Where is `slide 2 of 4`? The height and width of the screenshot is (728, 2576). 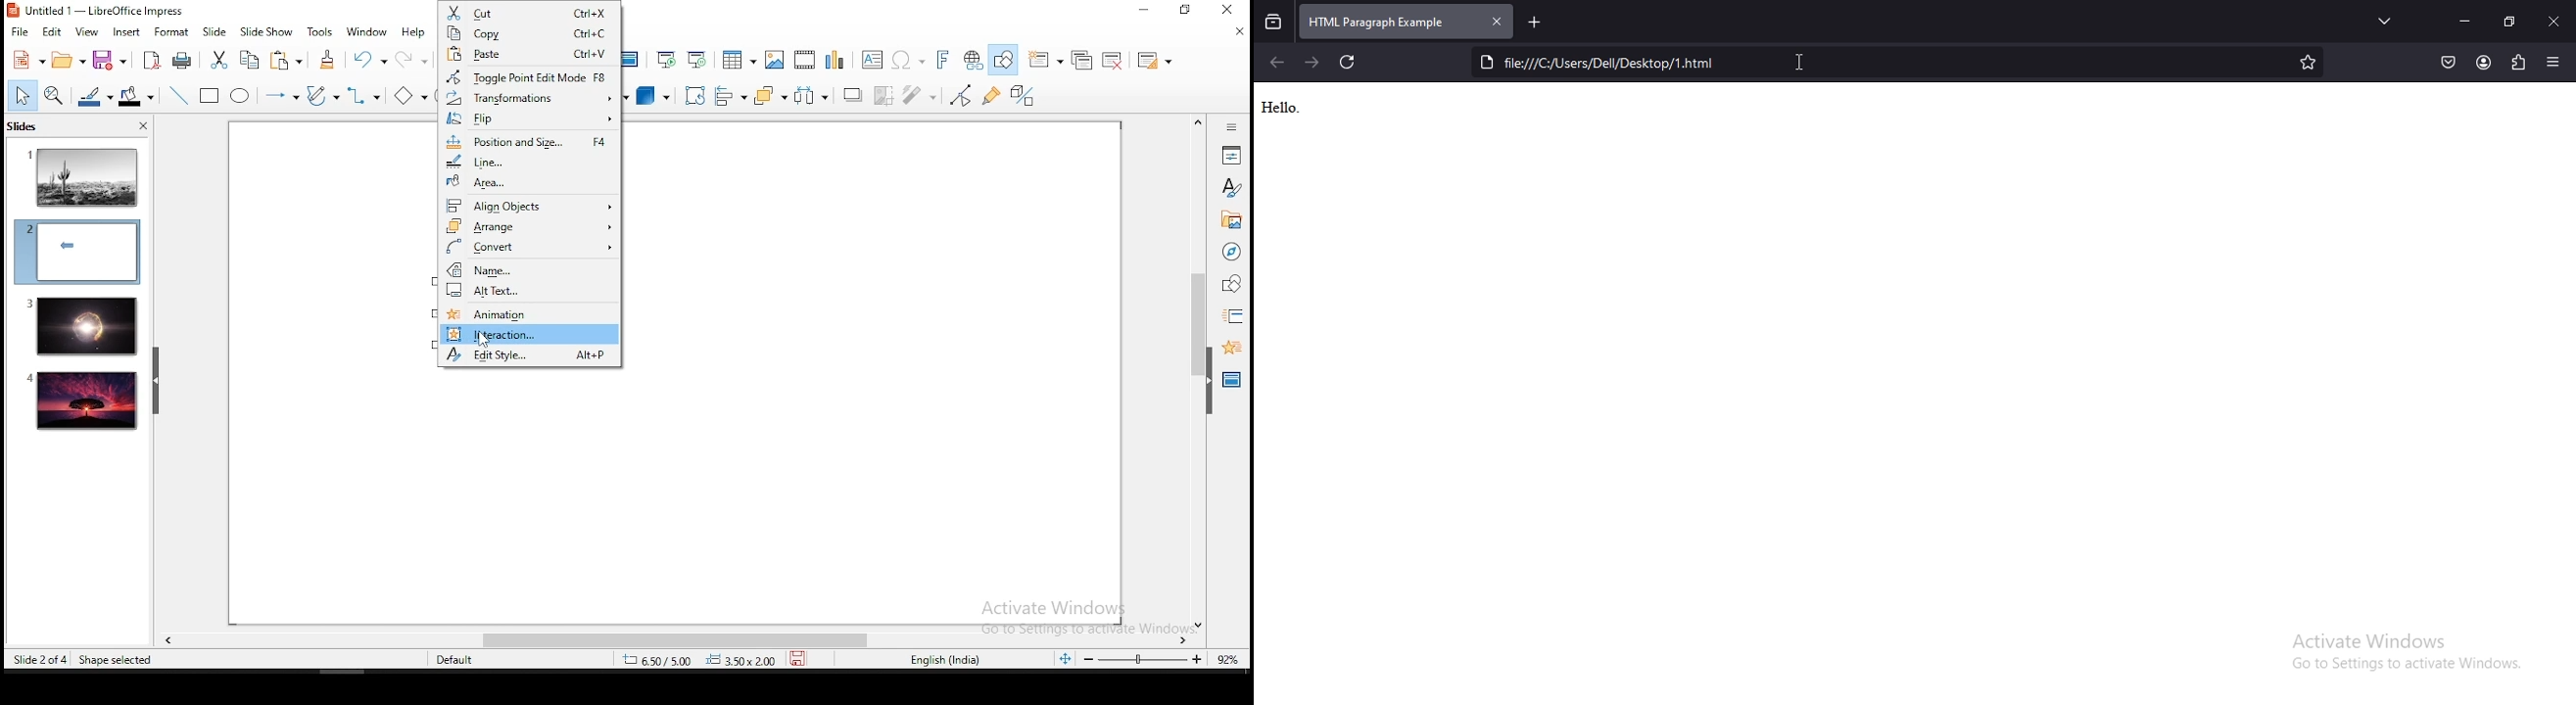
slide 2 of 4 is located at coordinates (40, 660).